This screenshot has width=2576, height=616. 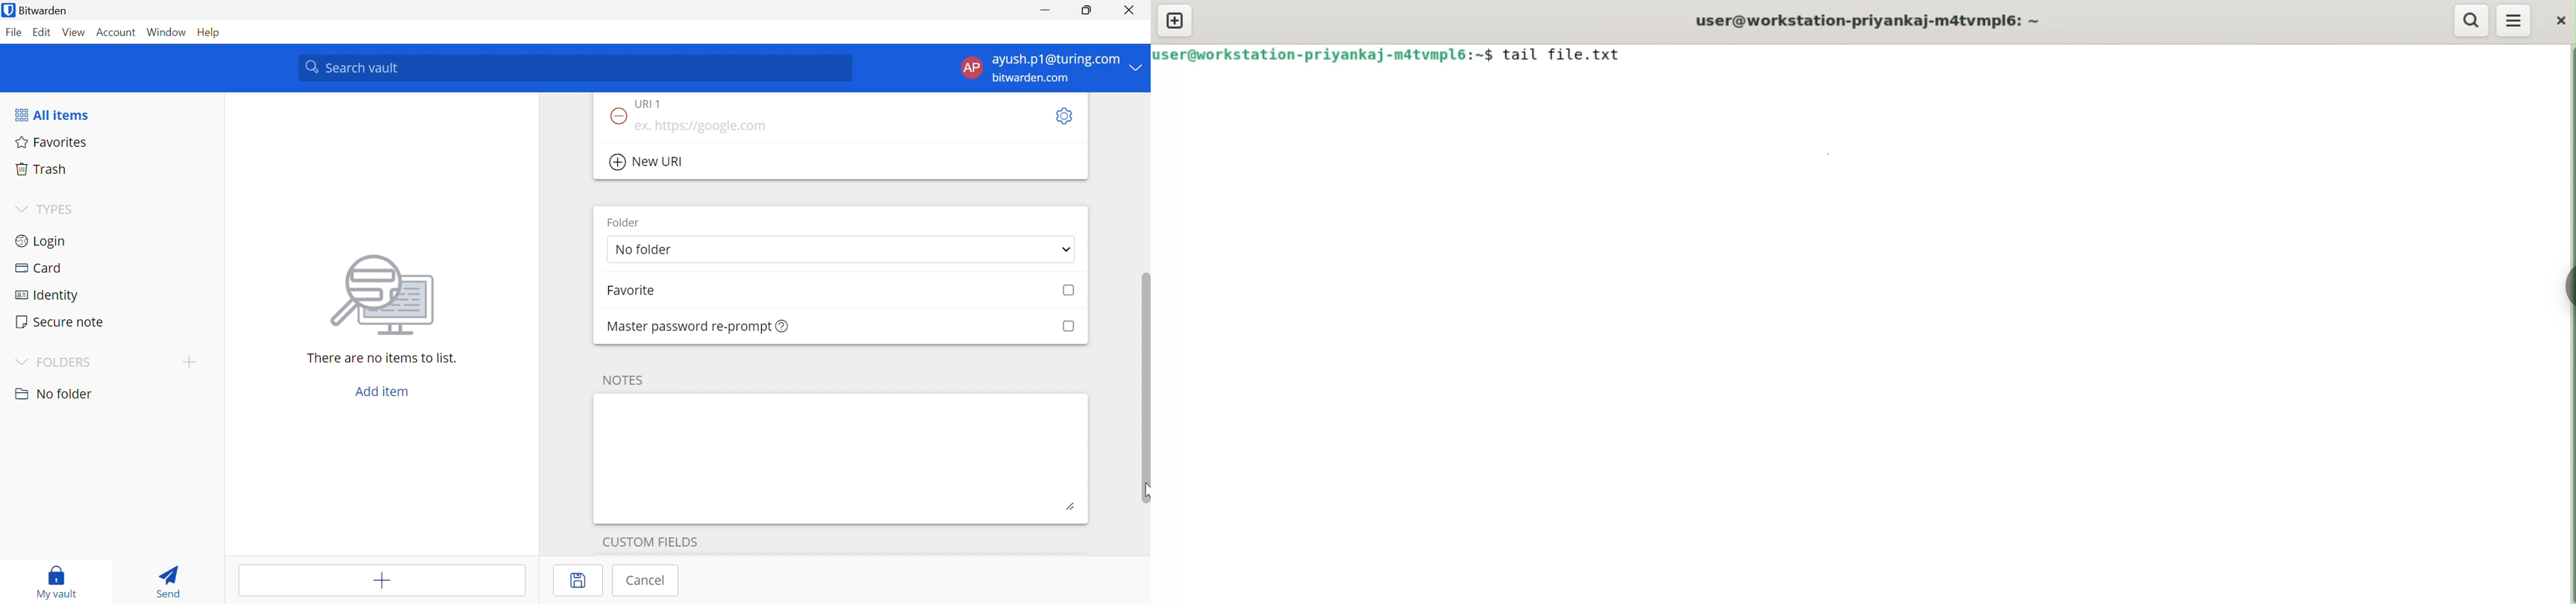 What do you see at coordinates (1034, 78) in the screenshot?
I see `bitwarden.com` at bounding box center [1034, 78].